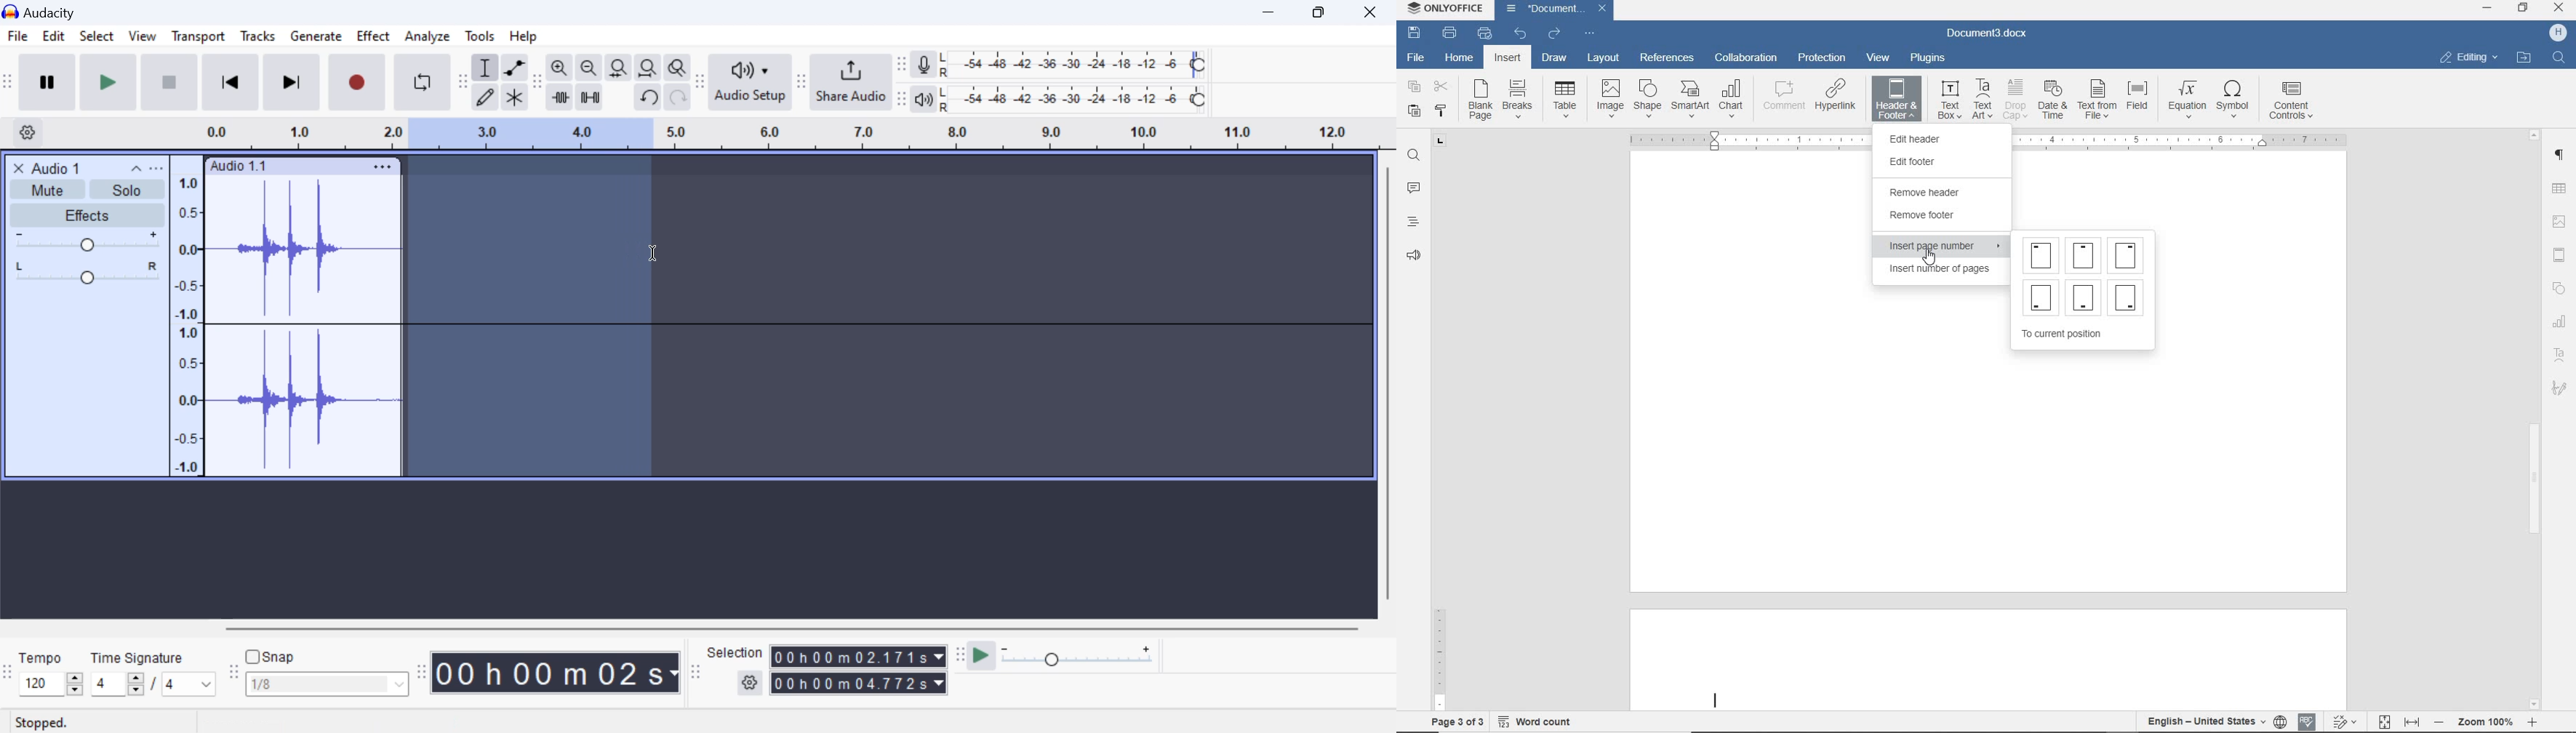 This screenshot has width=2576, height=756. Describe the element at coordinates (189, 685) in the screenshot. I see `Max time signature options` at that location.